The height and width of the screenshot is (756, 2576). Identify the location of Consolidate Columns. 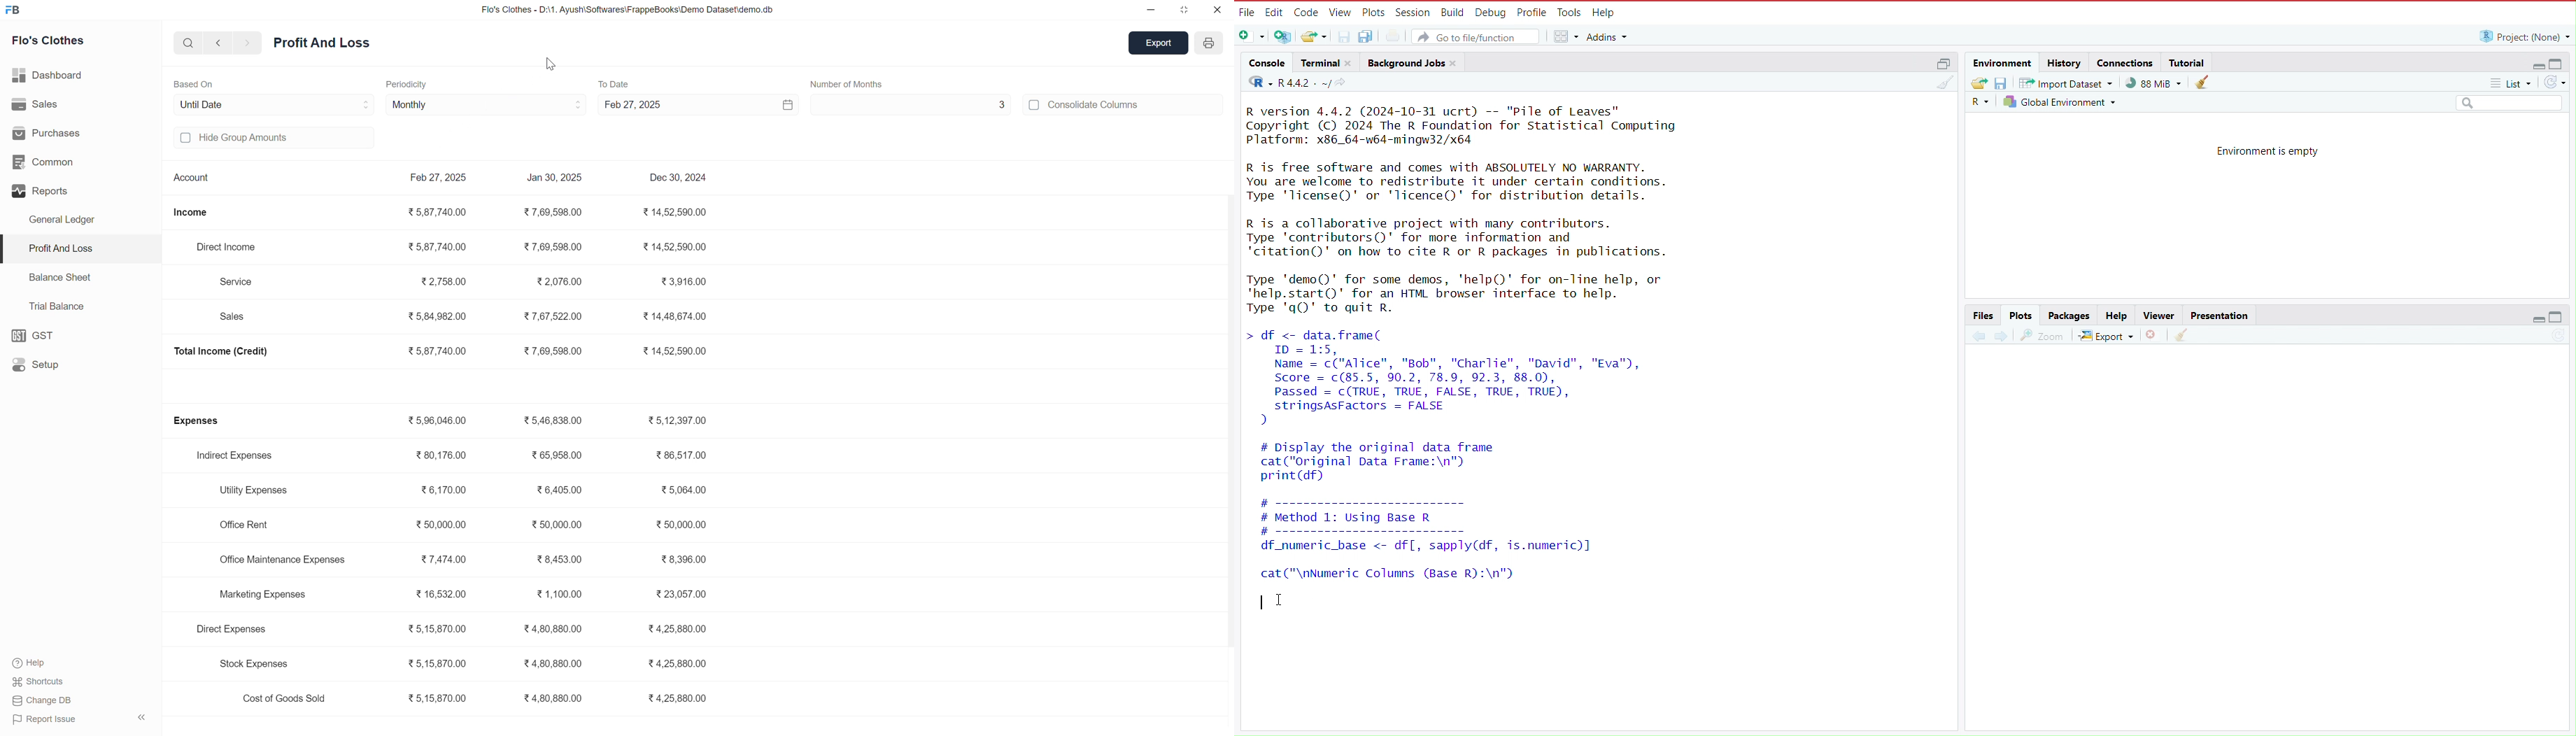
(1087, 104).